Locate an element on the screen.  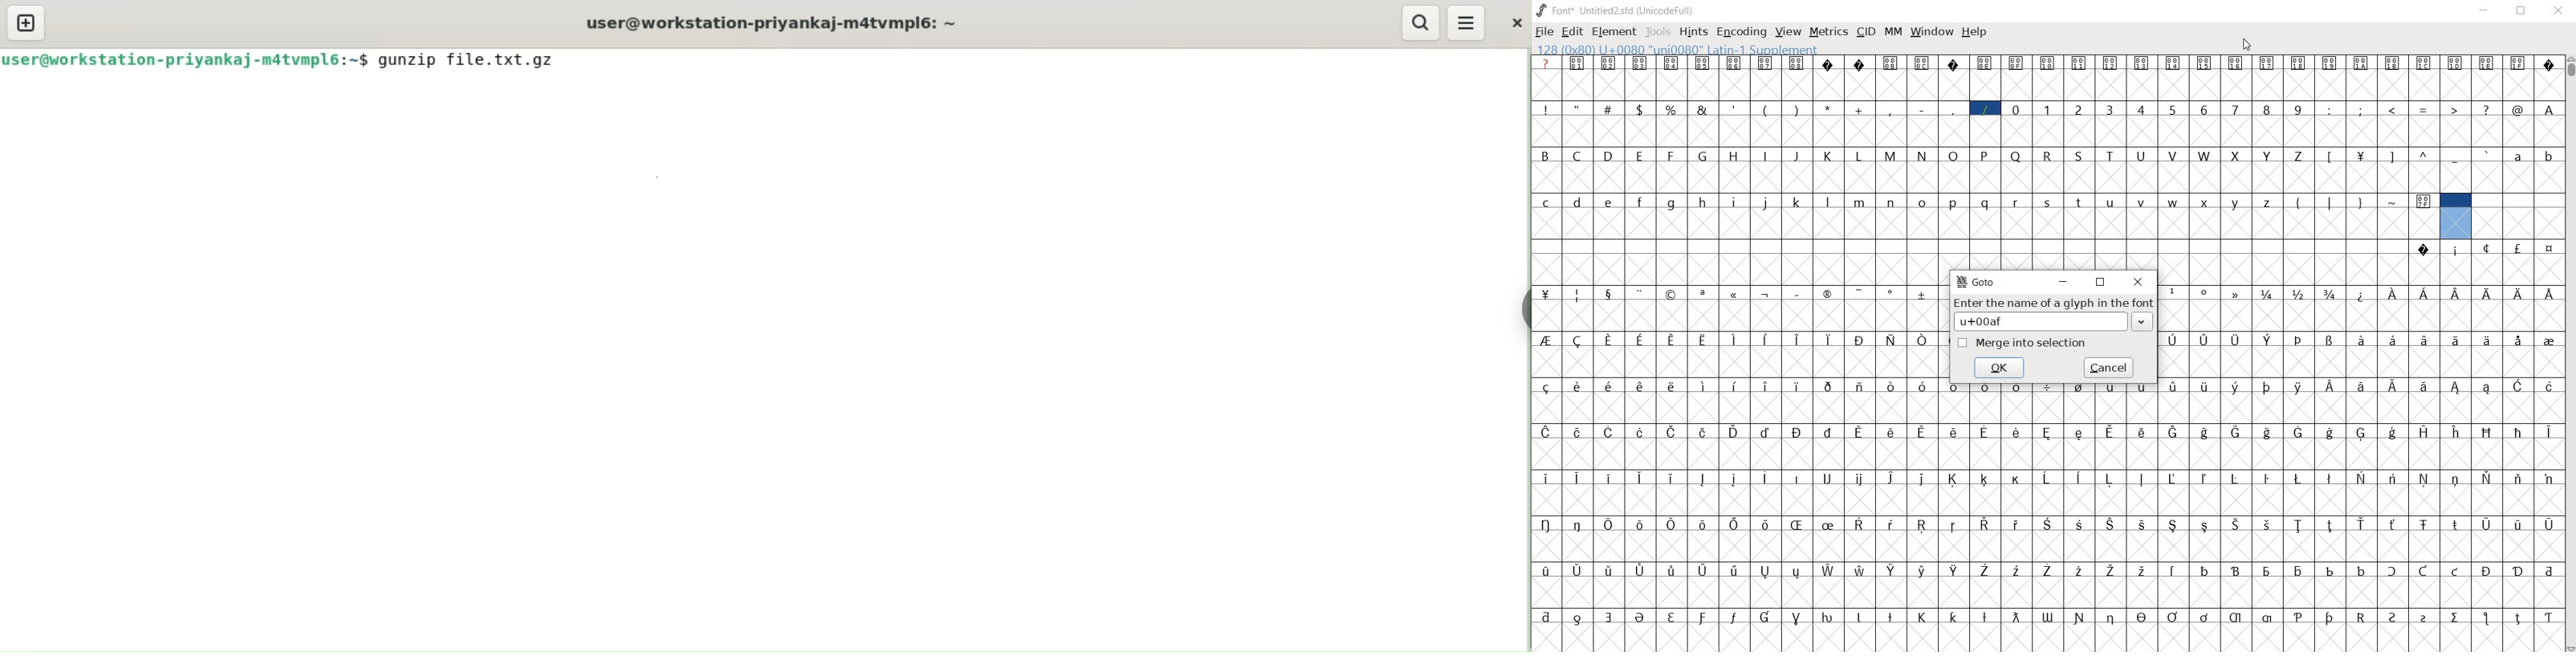
Symbol is located at coordinates (1704, 432).